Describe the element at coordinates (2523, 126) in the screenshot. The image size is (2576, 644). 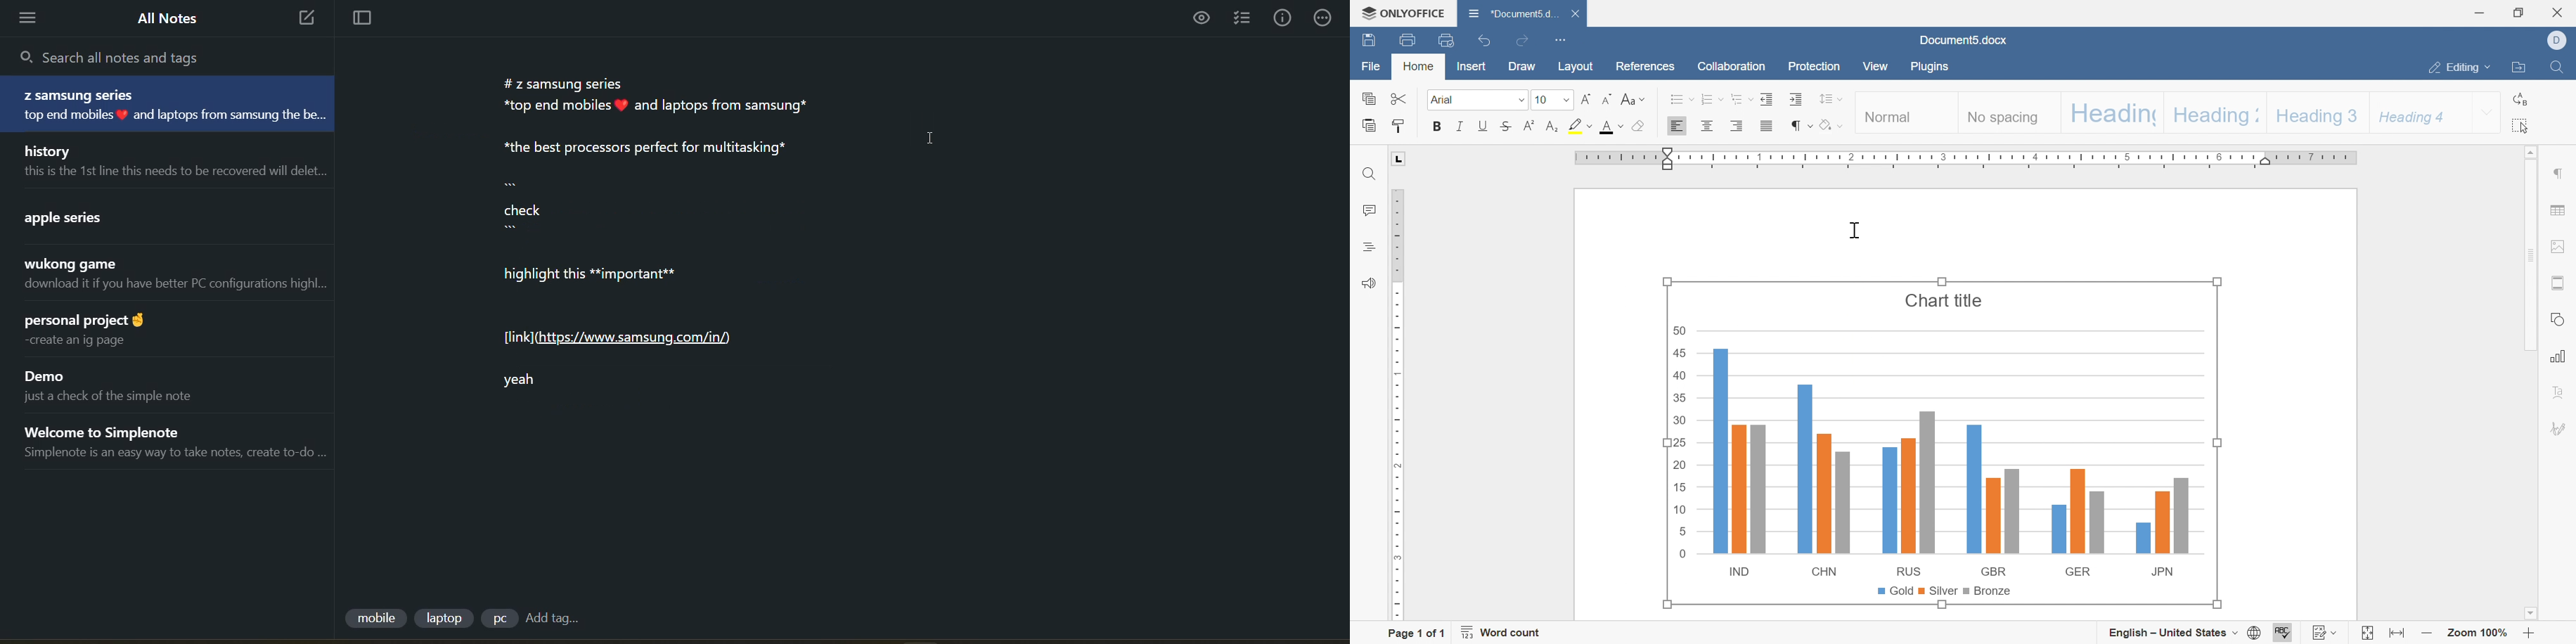
I see `select all` at that location.